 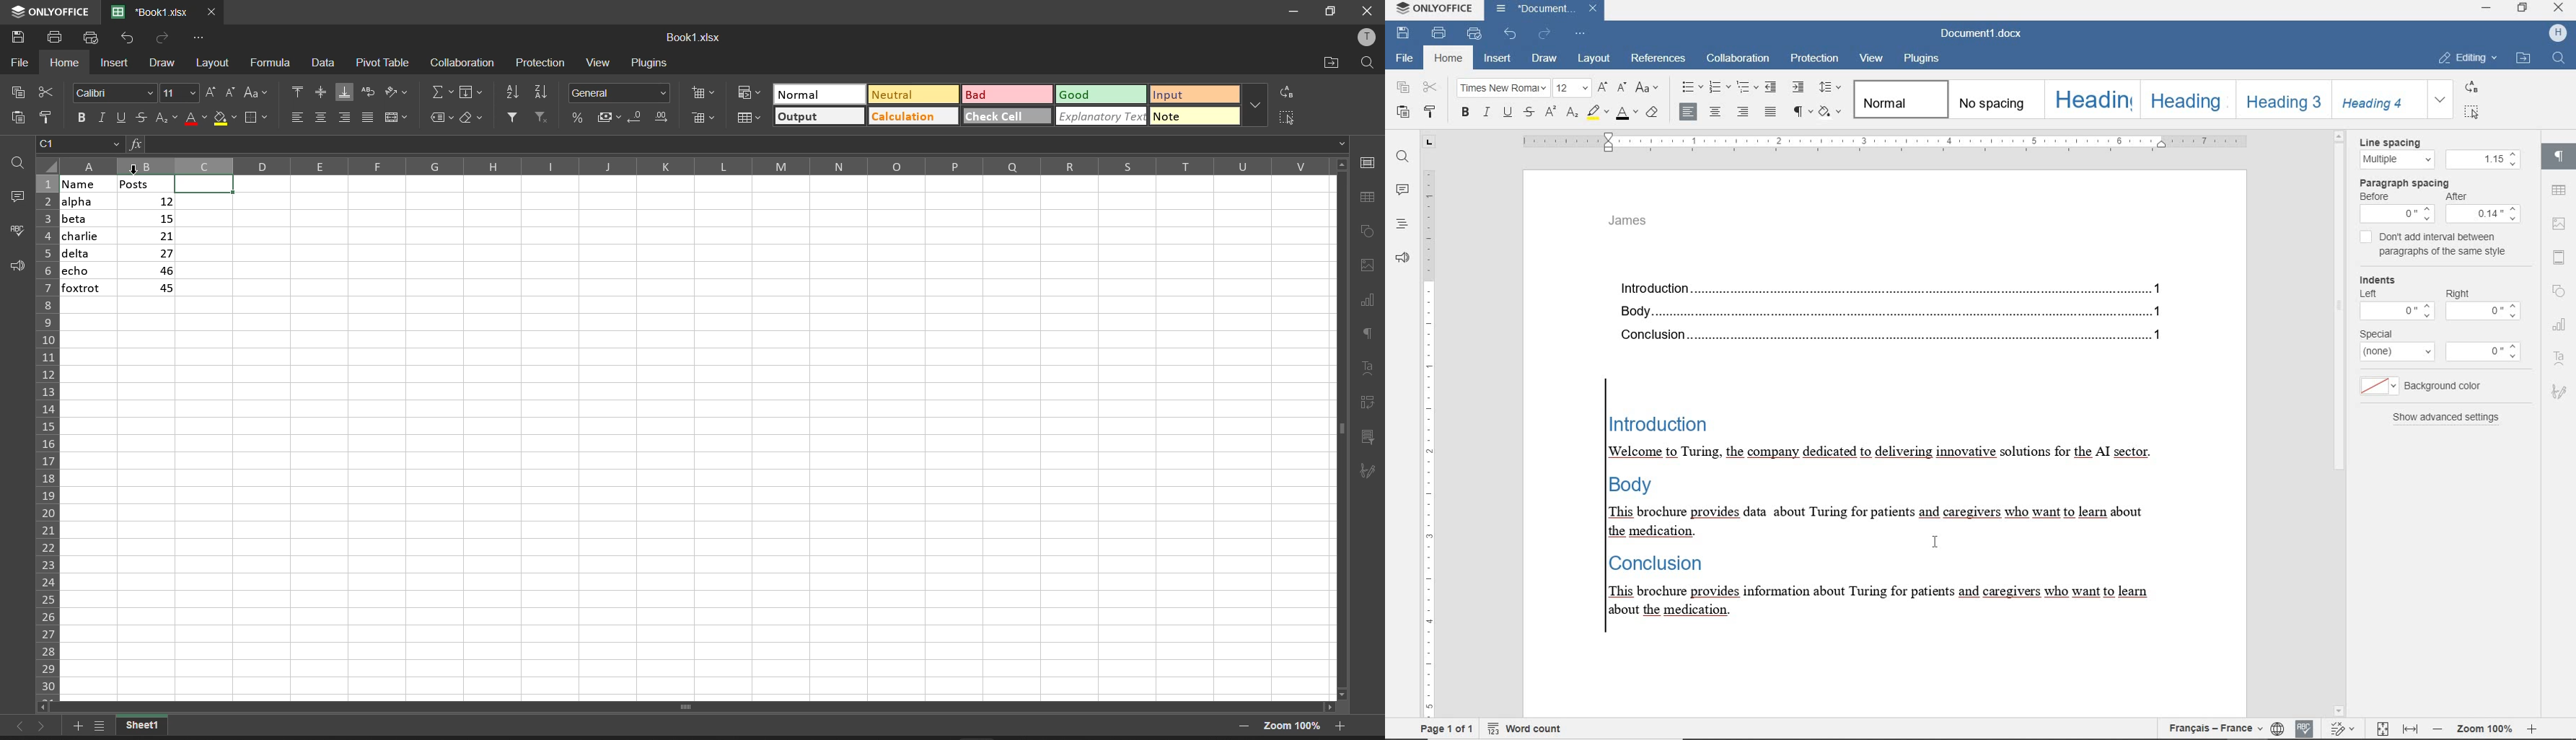 I want to click on strikethrough, so click(x=141, y=115).